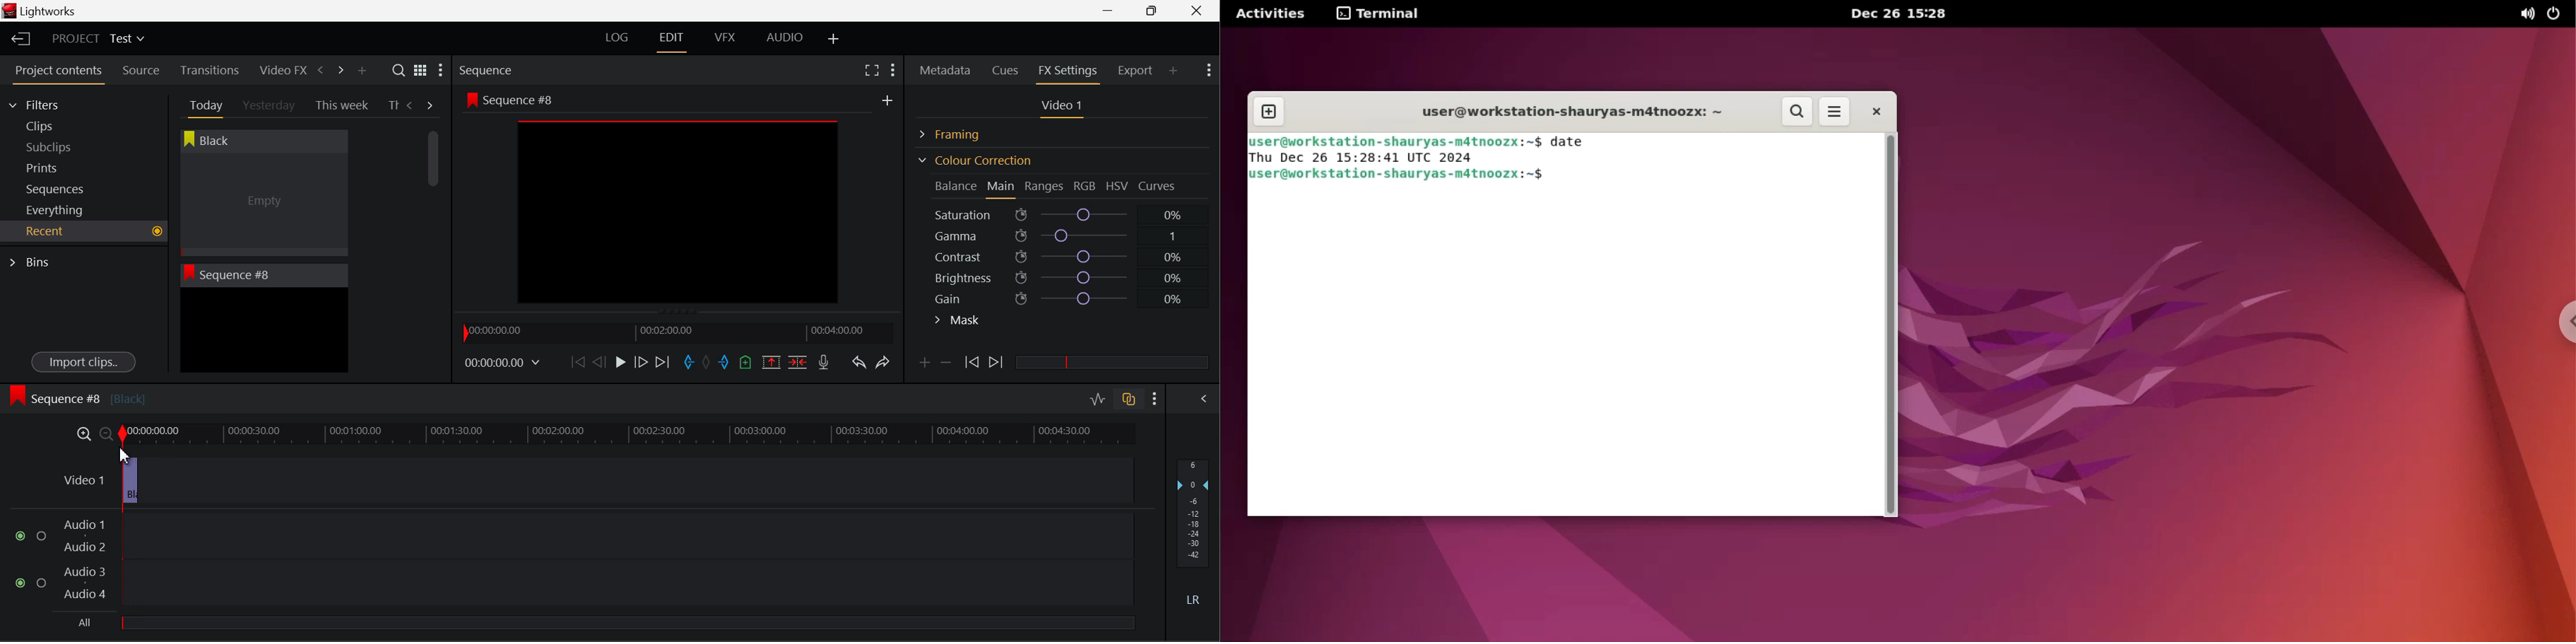  What do you see at coordinates (974, 160) in the screenshot?
I see `Colour Correction` at bounding box center [974, 160].